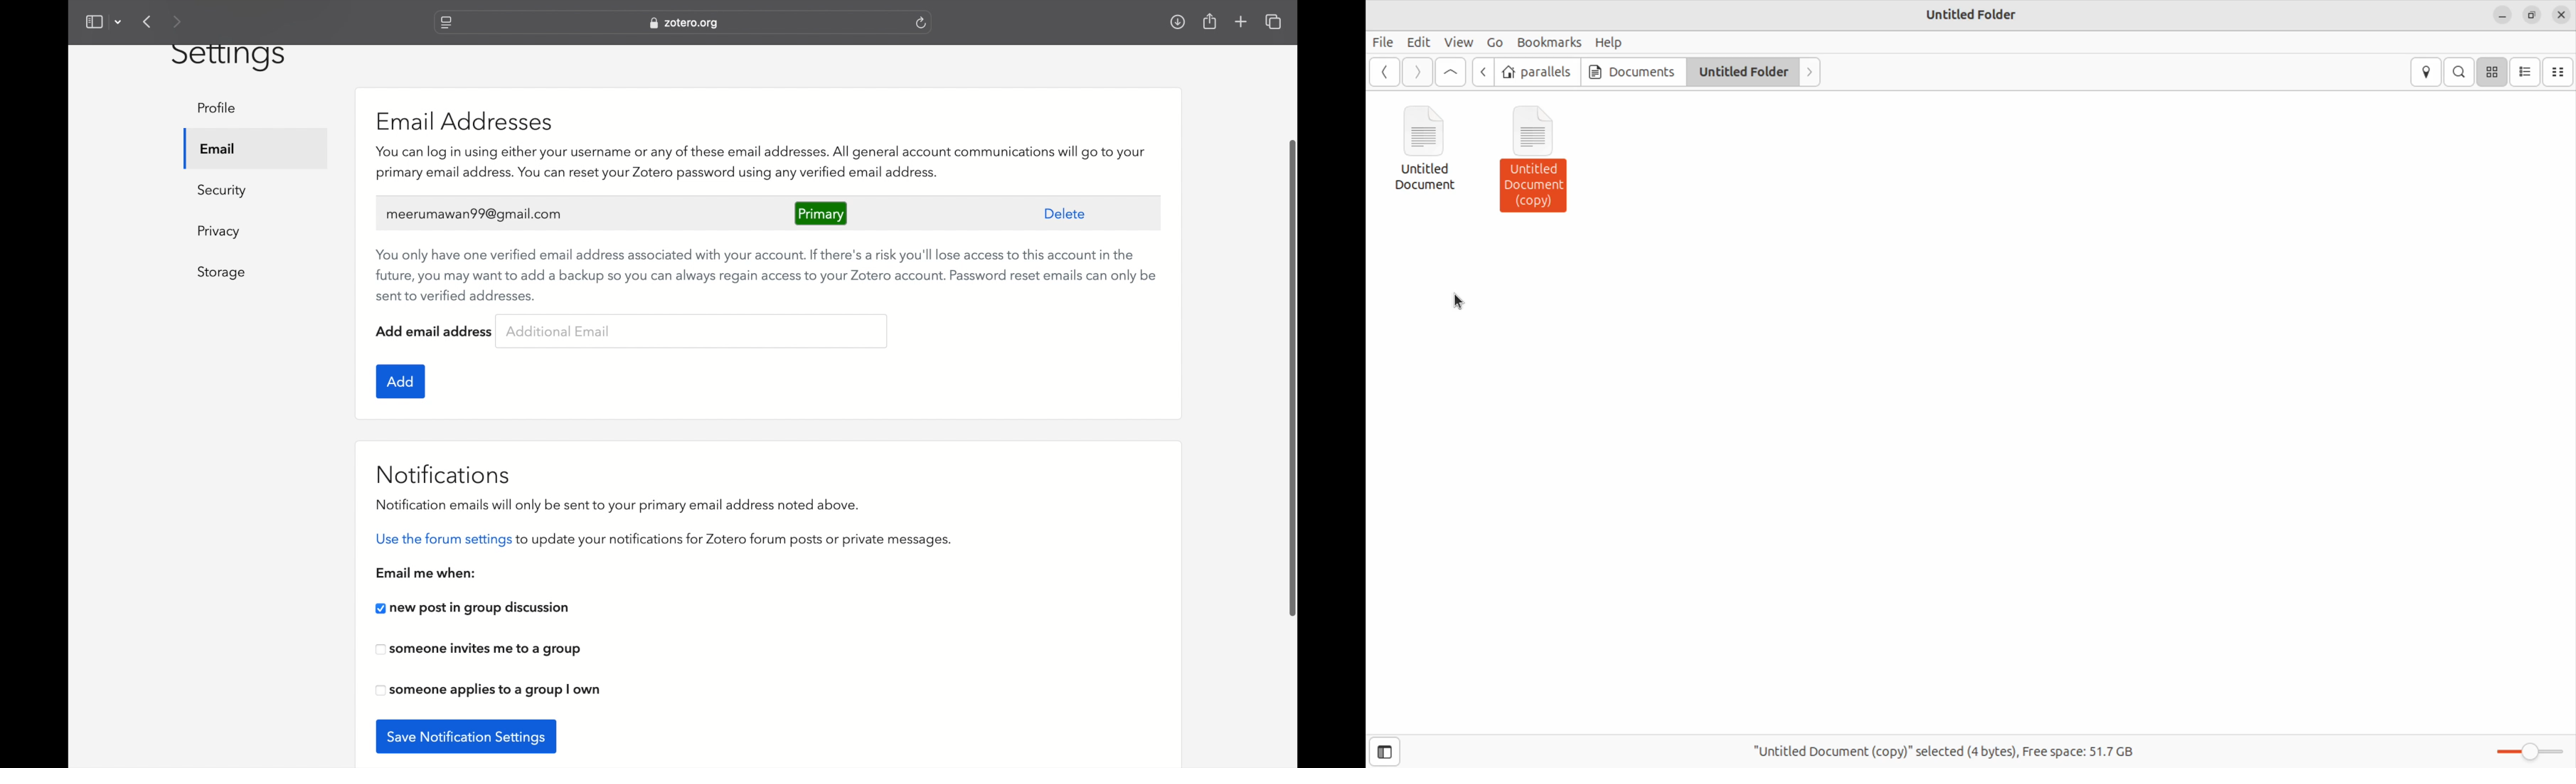 The height and width of the screenshot is (784, 2576). What do you see at coordinates (179, 22) in the screenshot?
I see `next` at bounding box center [179, 22].